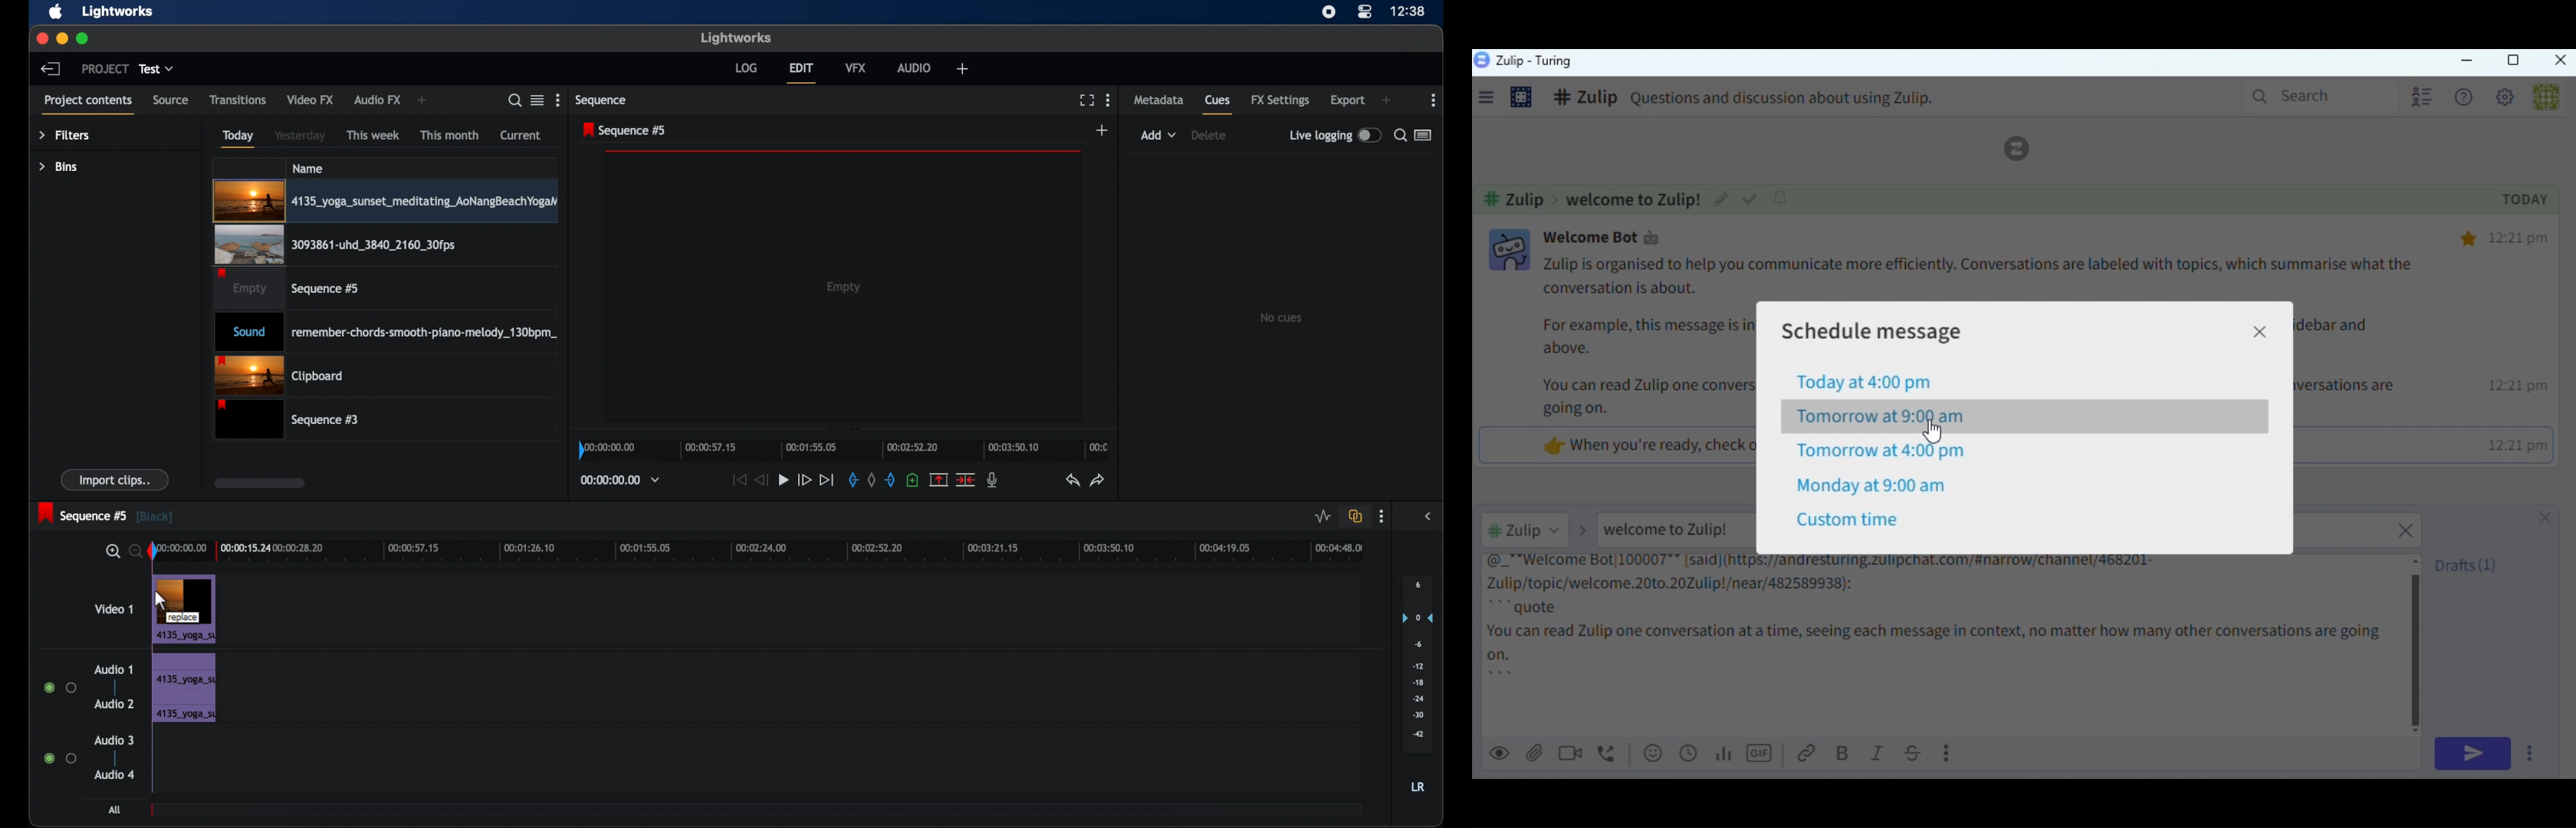 The width and height of the screenshot is (2576, 840). Describe the element at coordinates (1881, 418) in the screenshot. I see `Tomorrow at 9:00am` at that location.